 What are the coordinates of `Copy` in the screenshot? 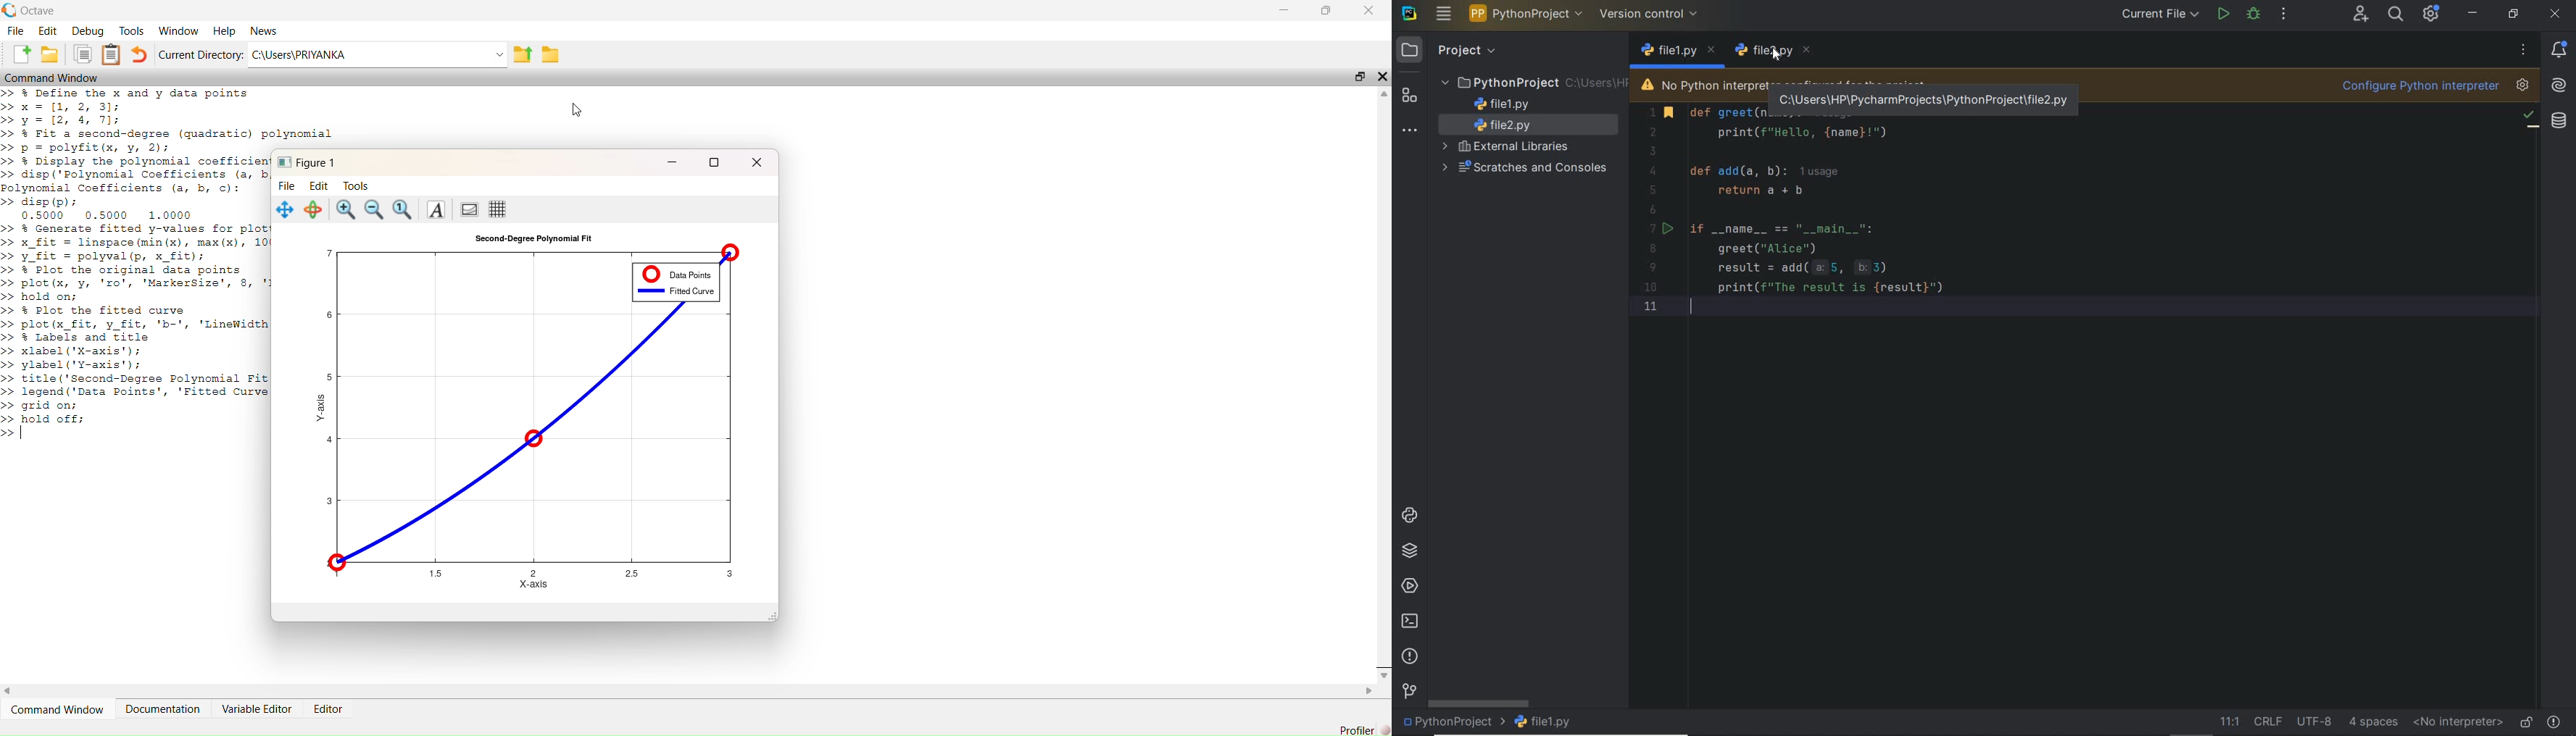 It's located at (84, 54).